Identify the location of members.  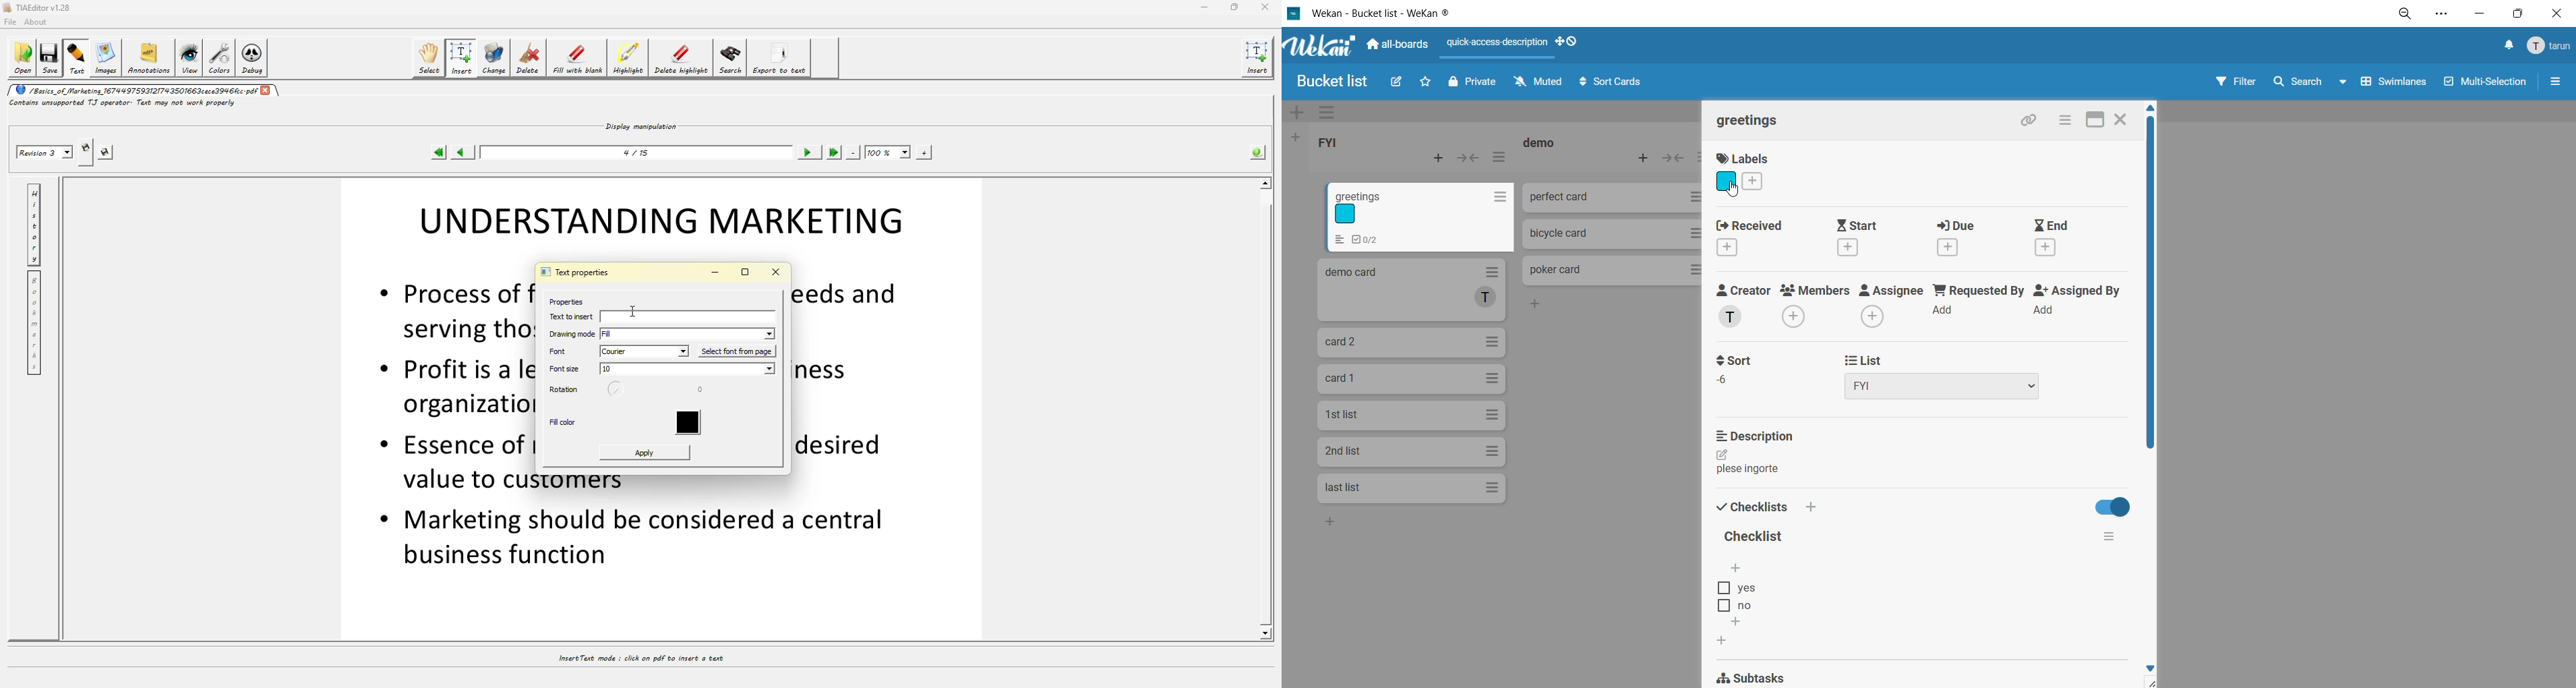
(1818, 305).